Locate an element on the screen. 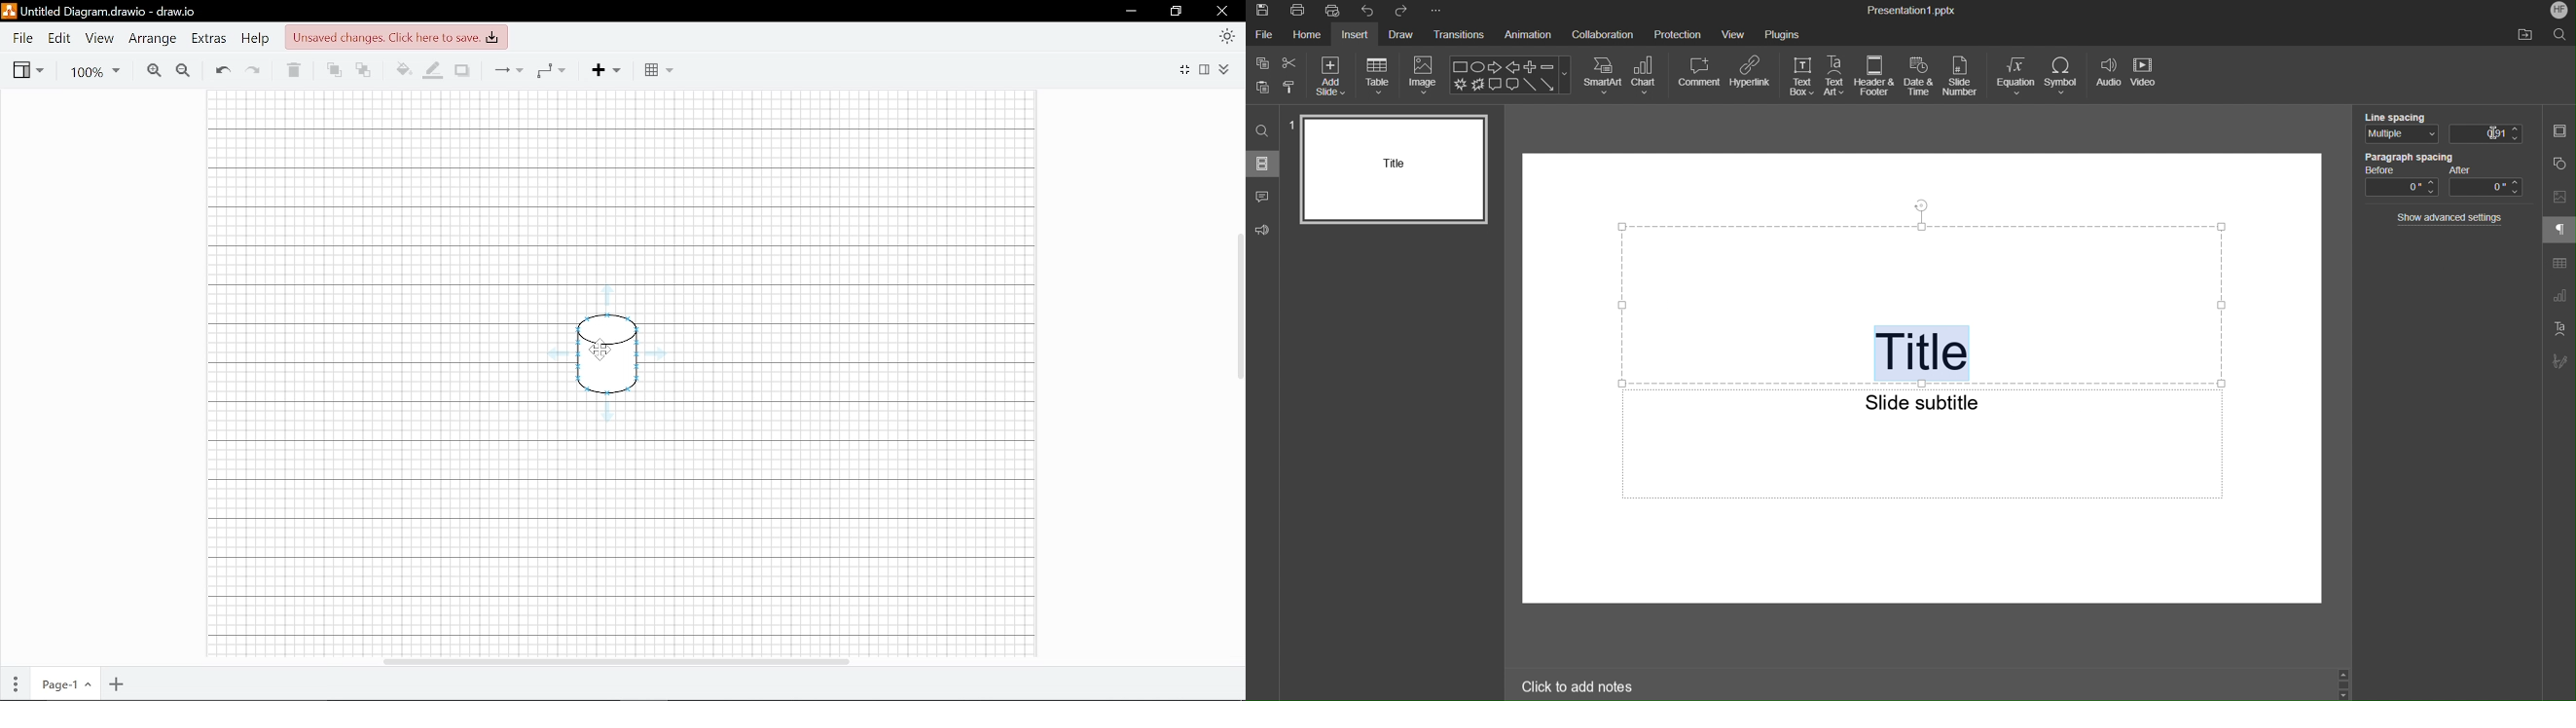  File is located at coordinates (22, 38).